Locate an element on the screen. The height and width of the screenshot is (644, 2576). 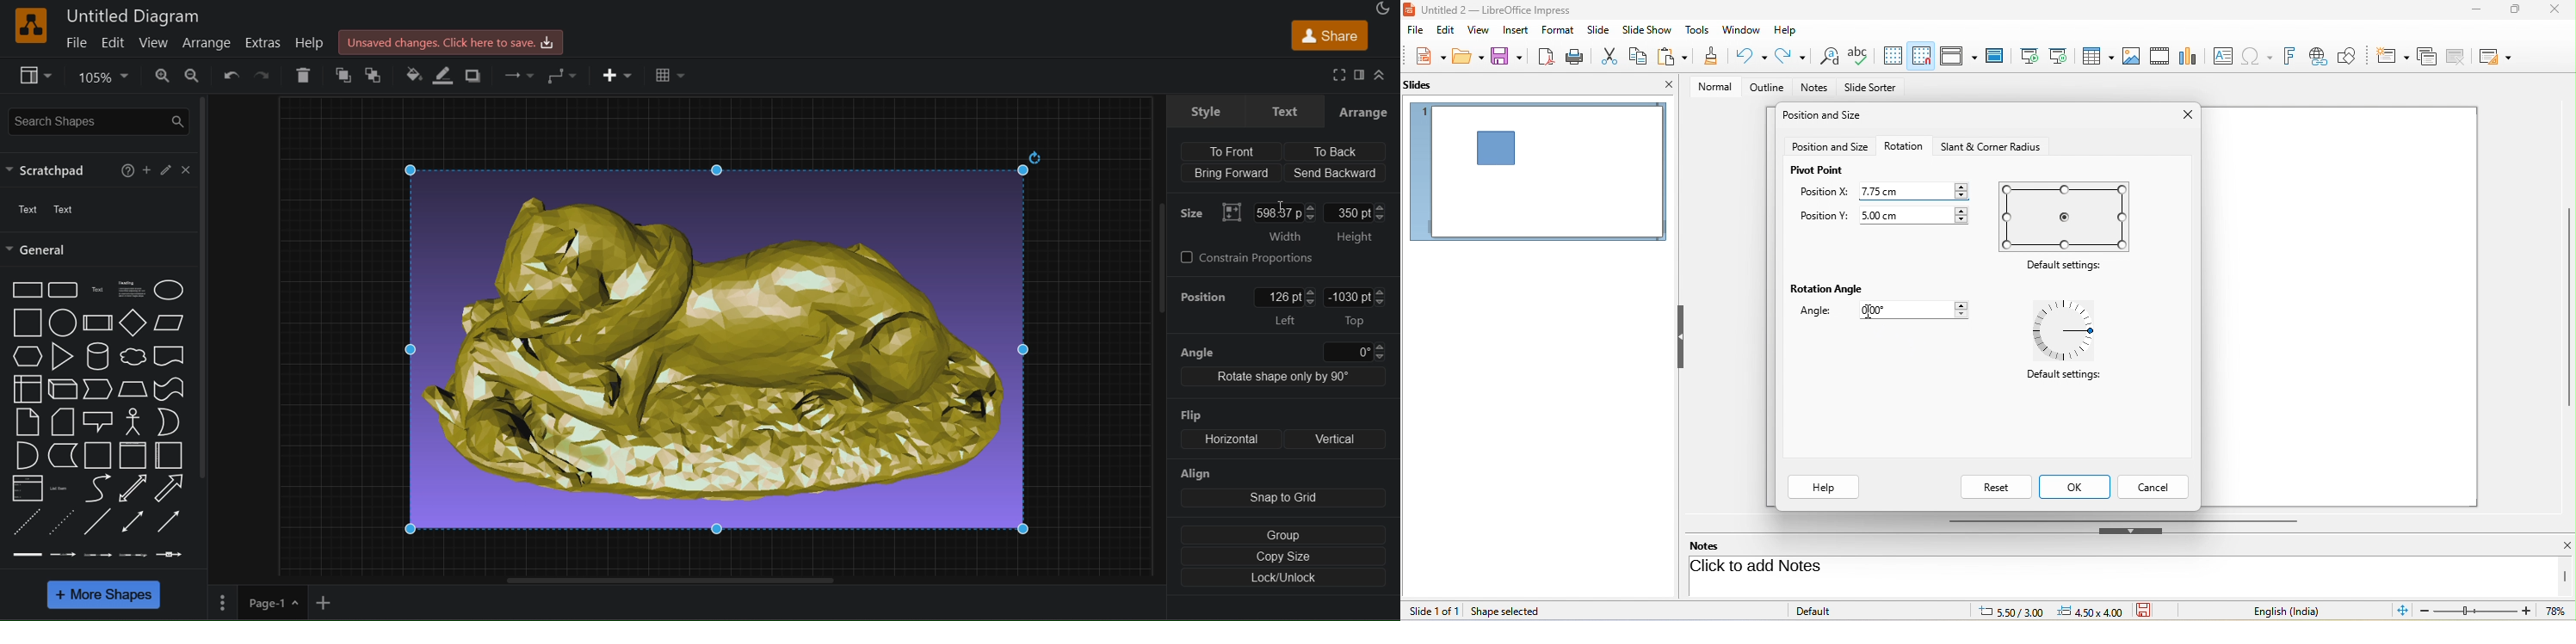
Send backward (align) is located at coordinates (1336, 173).